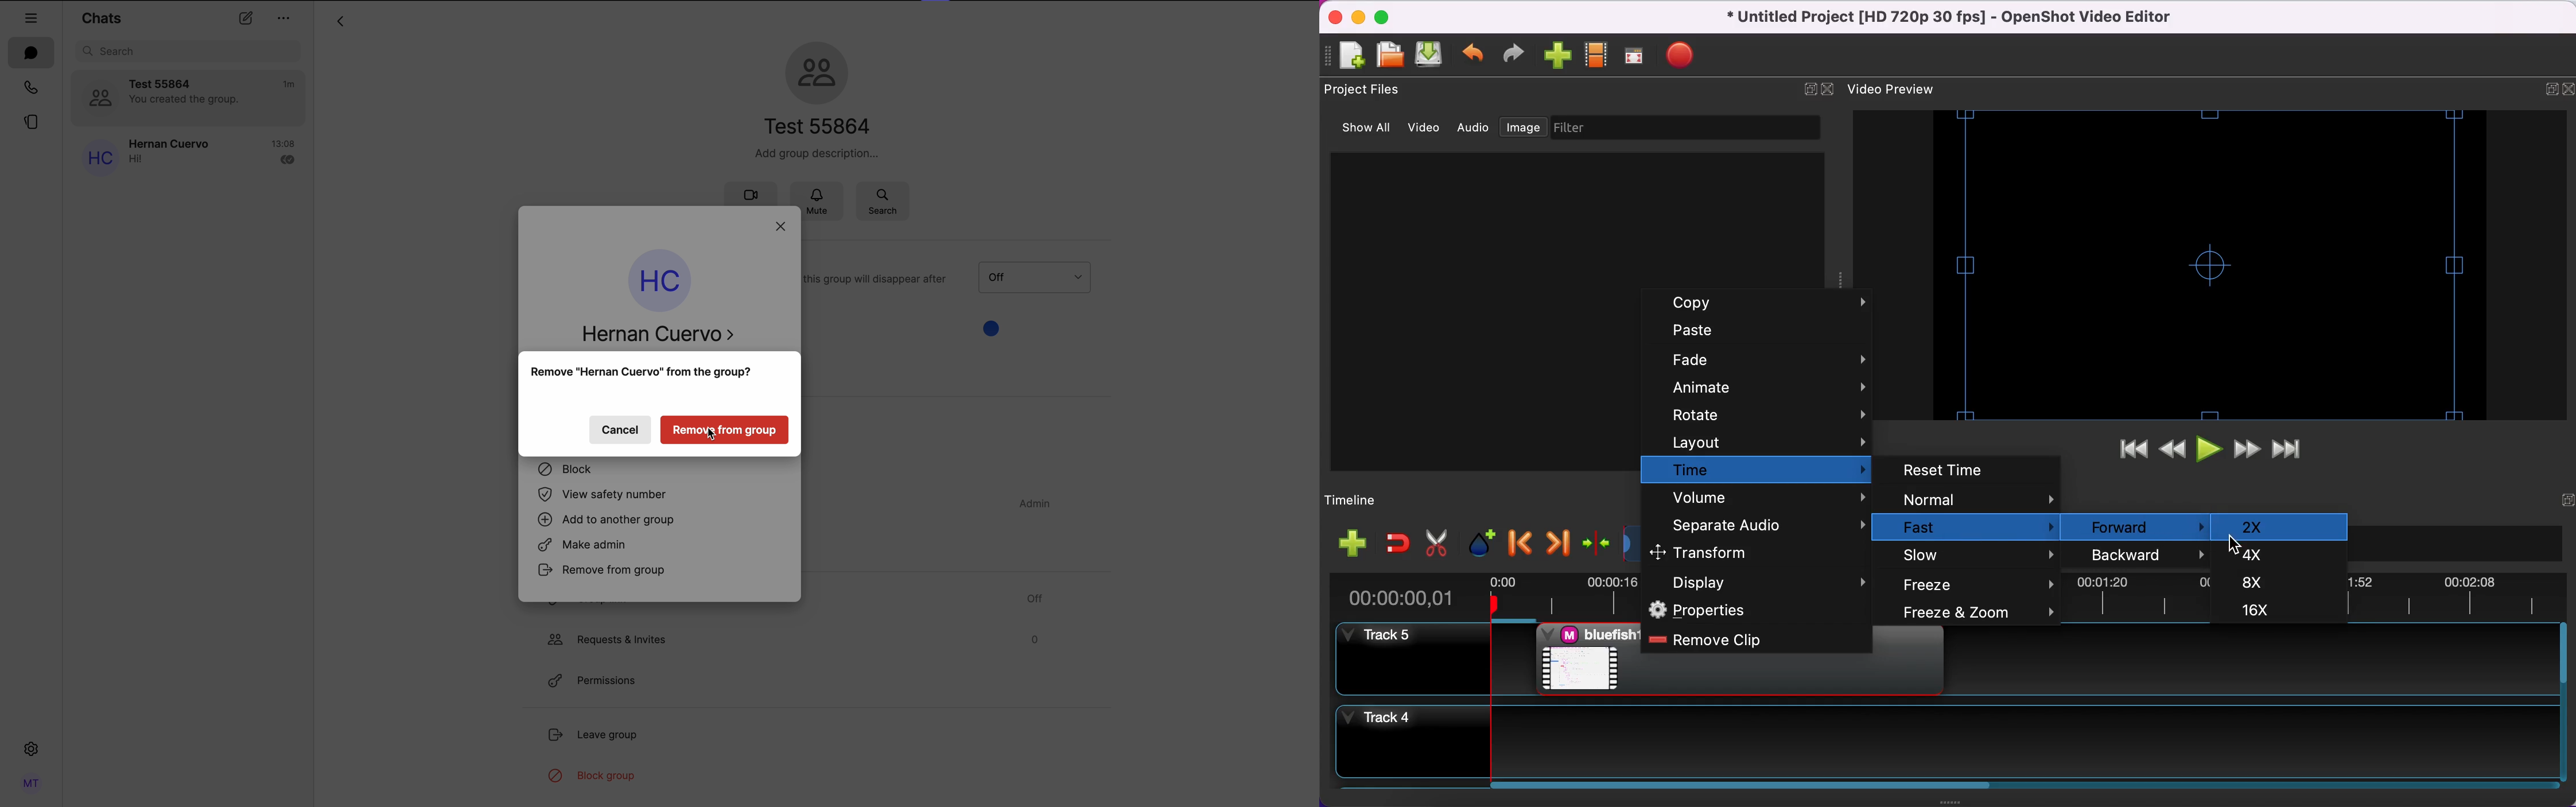 This screenshot has width=2576, height=812. What do you see at coordinates (1758, 442) in the screenshot?
I see `layout` at bounding box center [1758, 442].